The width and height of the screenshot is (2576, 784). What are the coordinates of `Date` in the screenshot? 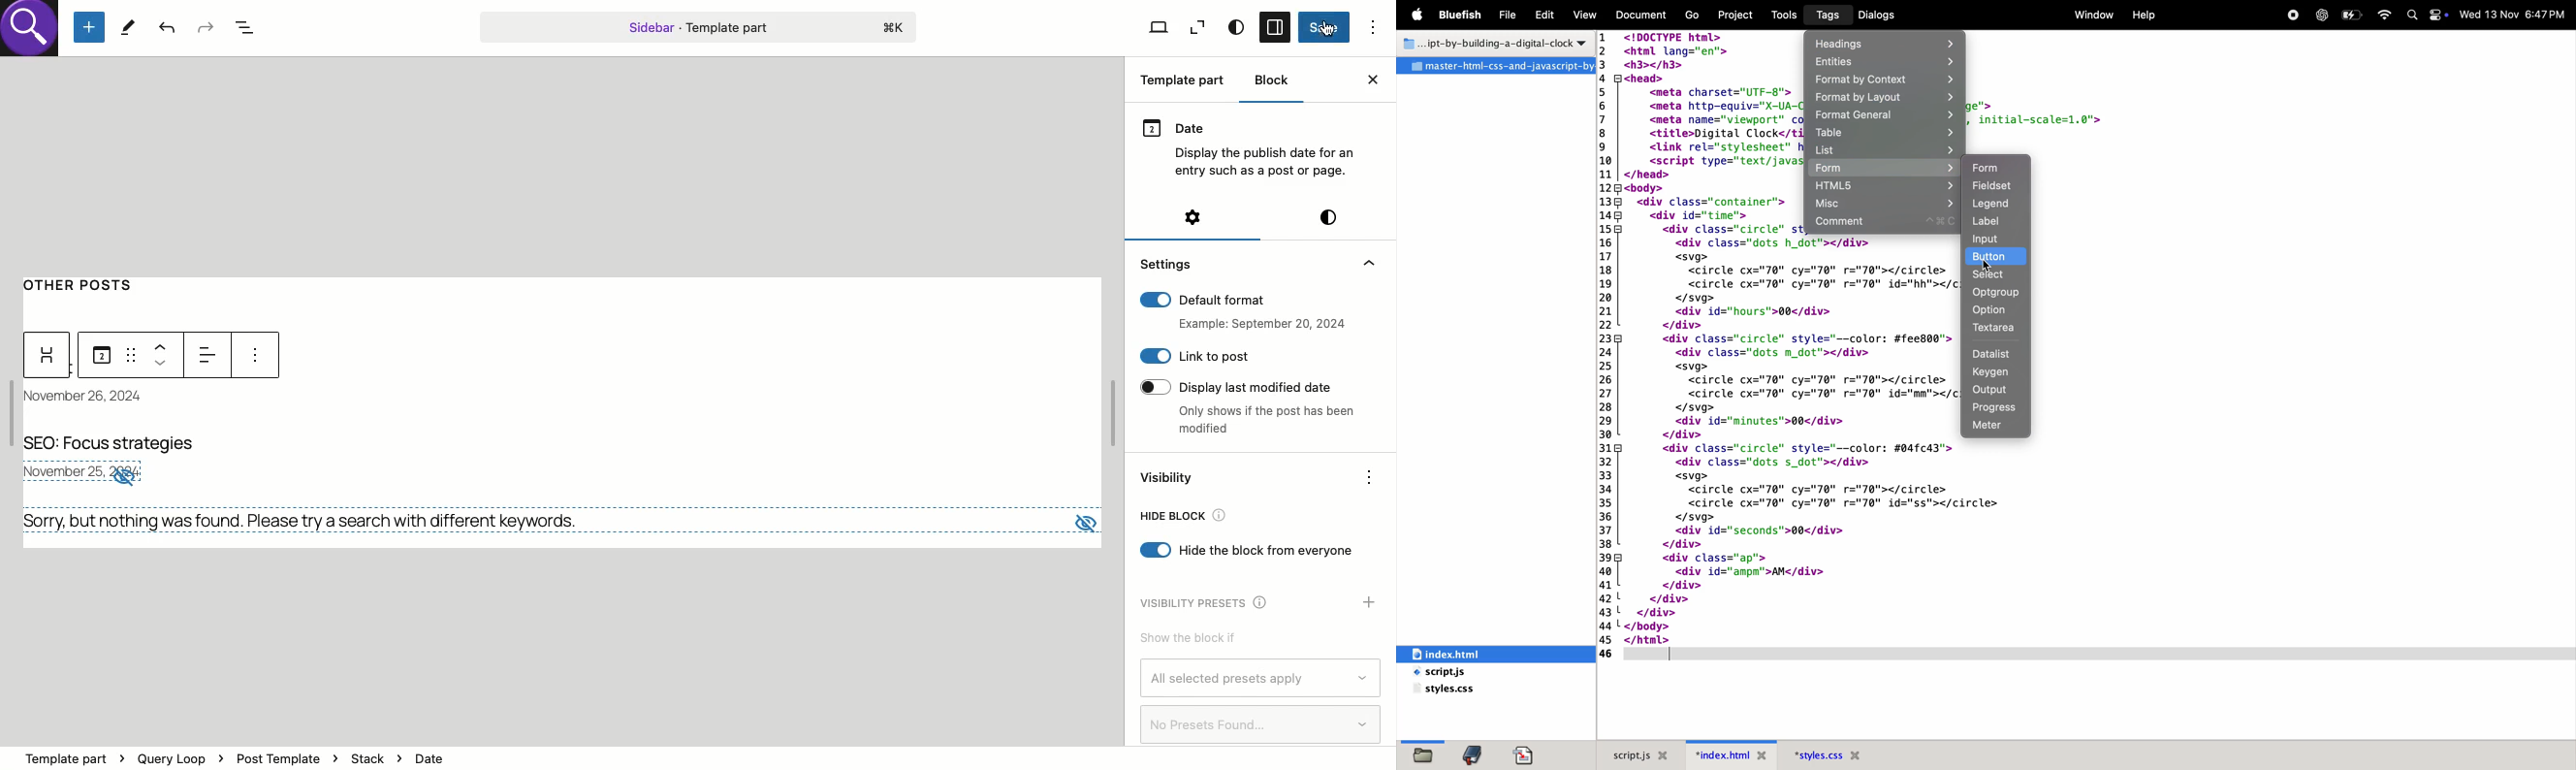 It's located at (1253, 146).